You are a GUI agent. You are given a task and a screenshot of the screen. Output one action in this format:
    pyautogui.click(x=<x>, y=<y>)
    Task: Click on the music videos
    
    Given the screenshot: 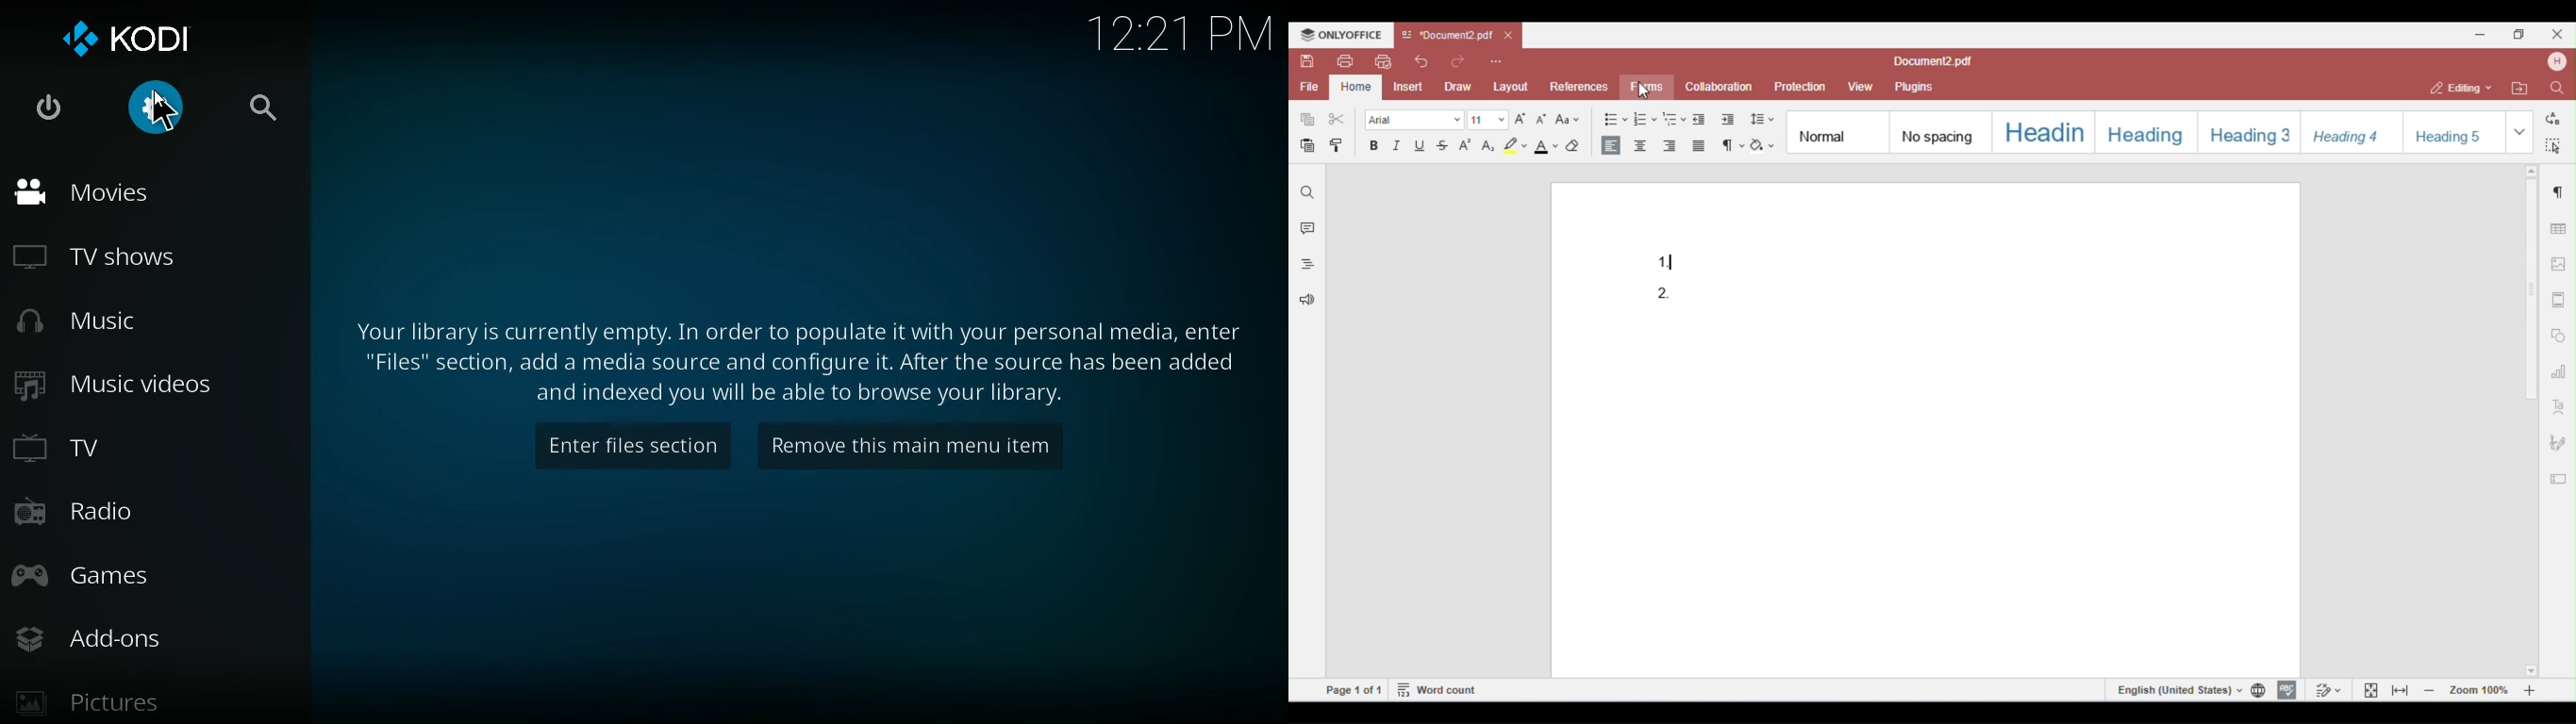 What is the action you would take?
    pyautogui.click(x=148, y=386)
    